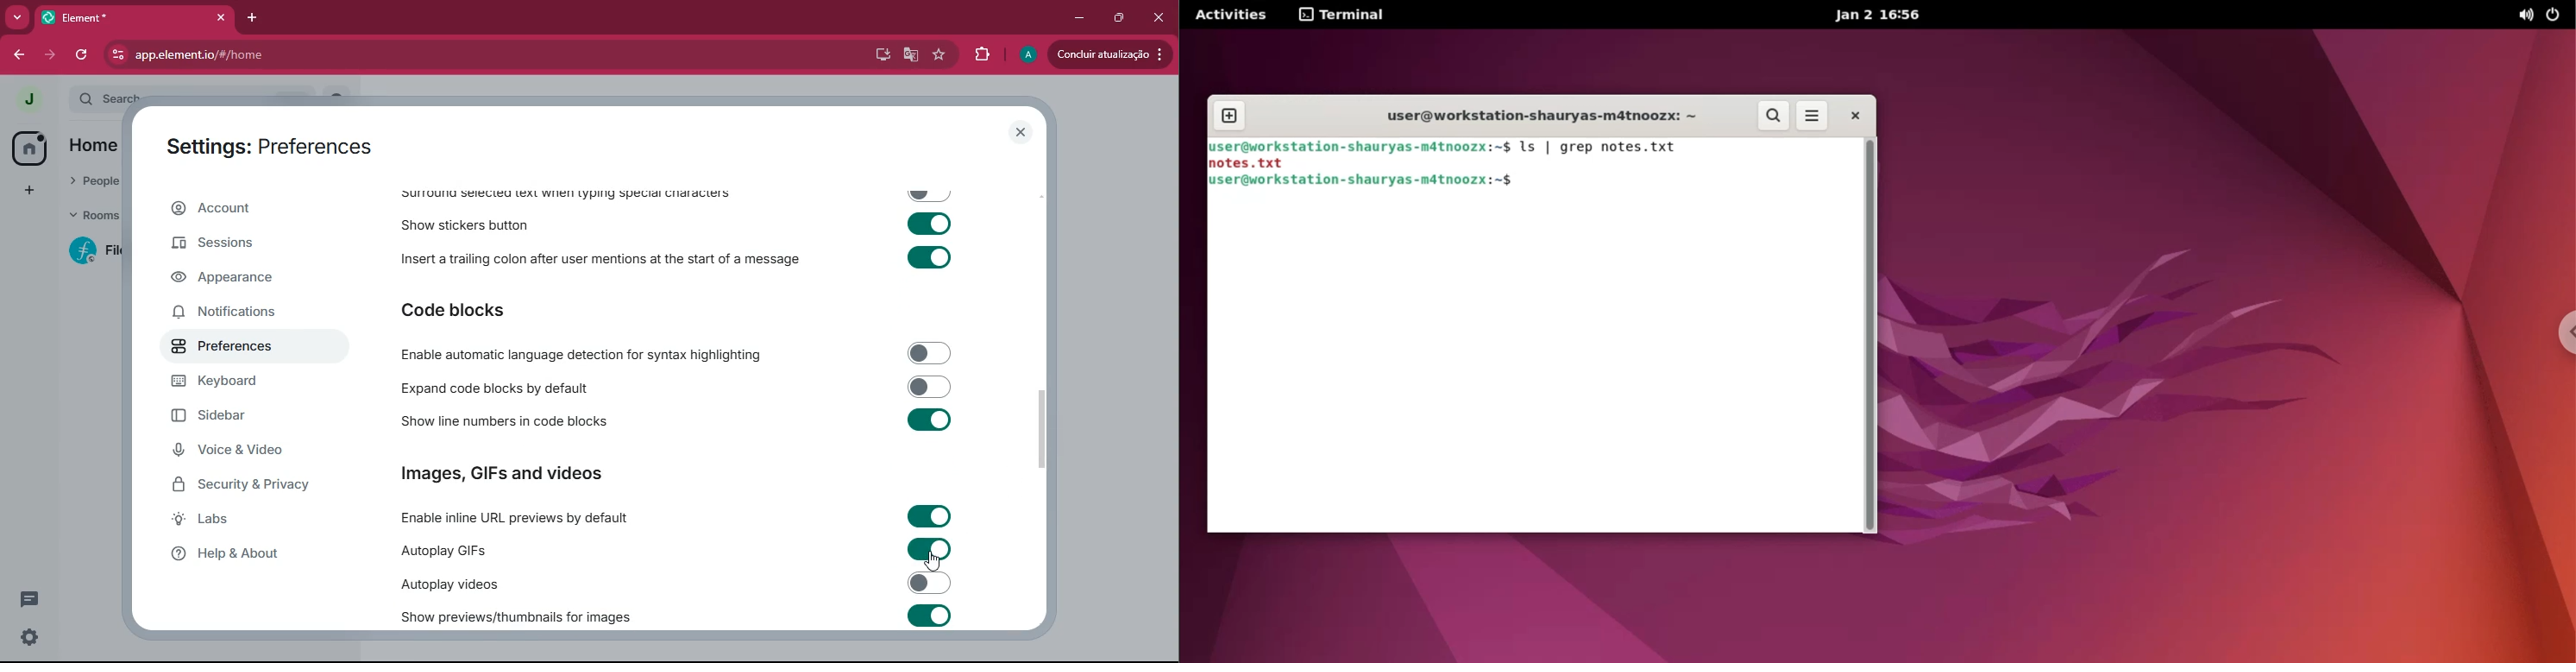 The width and height of the screenshot is (2576, 672). I want to click on security & Privacy, so click(248, 486).